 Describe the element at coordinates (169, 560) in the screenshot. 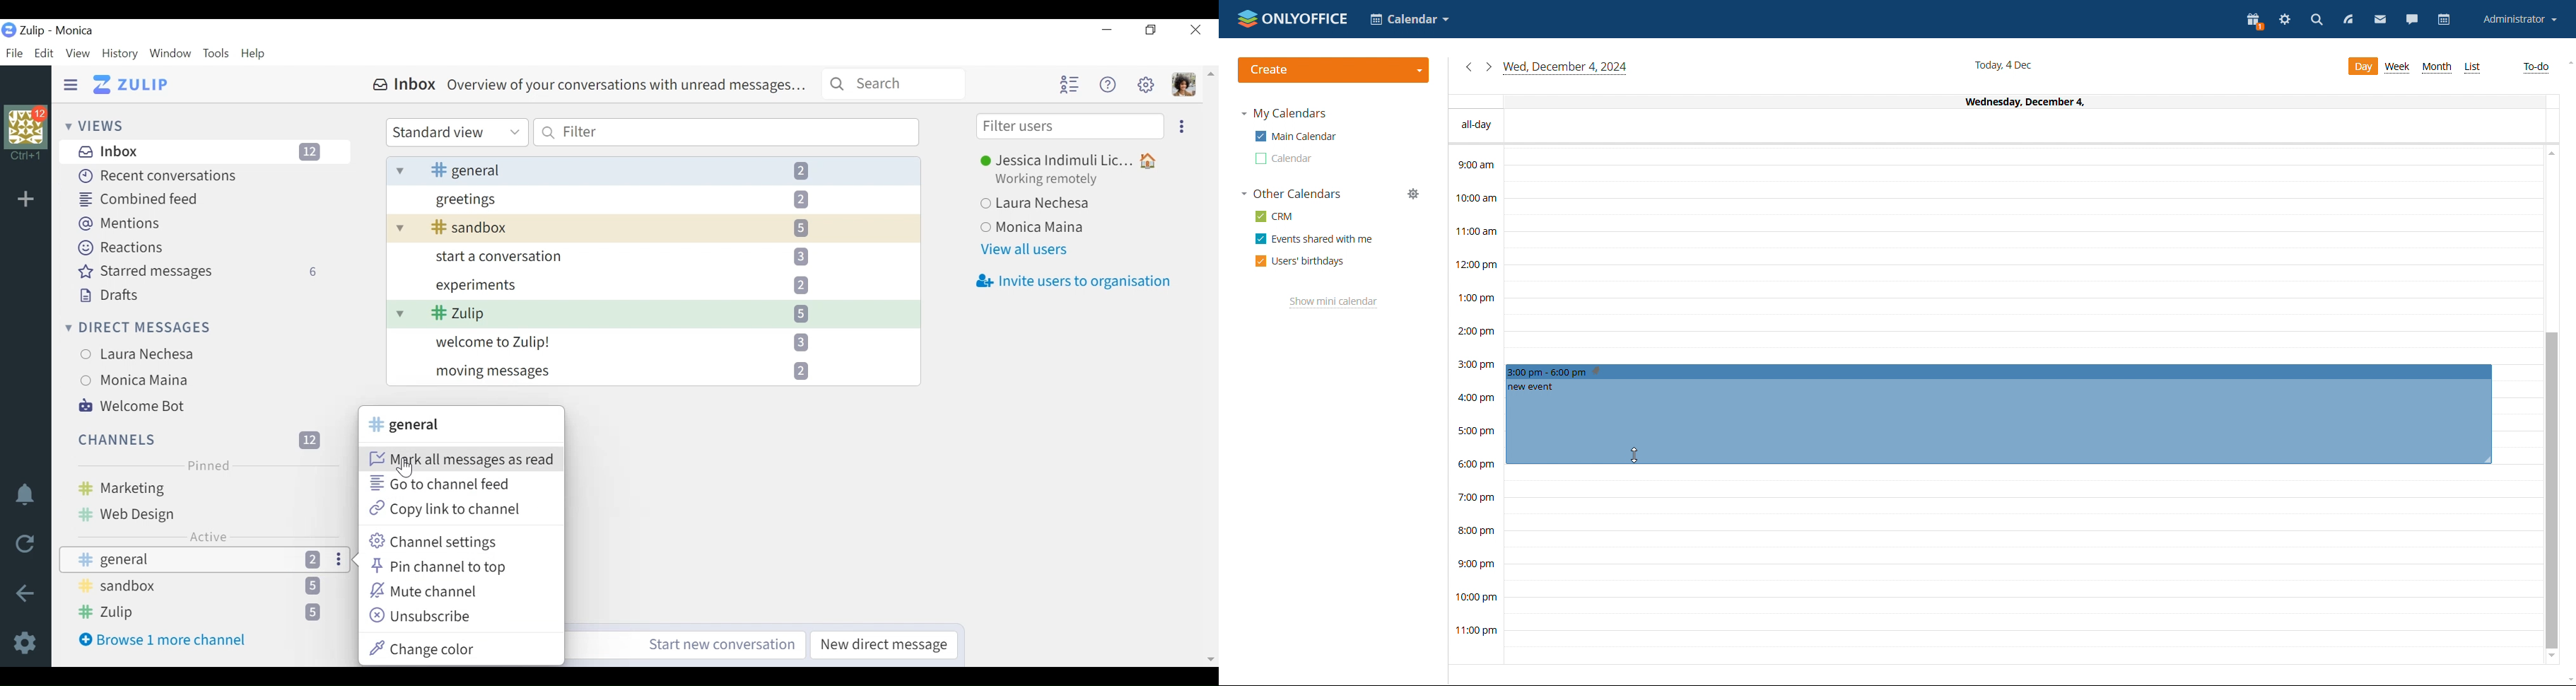

I see `General` at that location.